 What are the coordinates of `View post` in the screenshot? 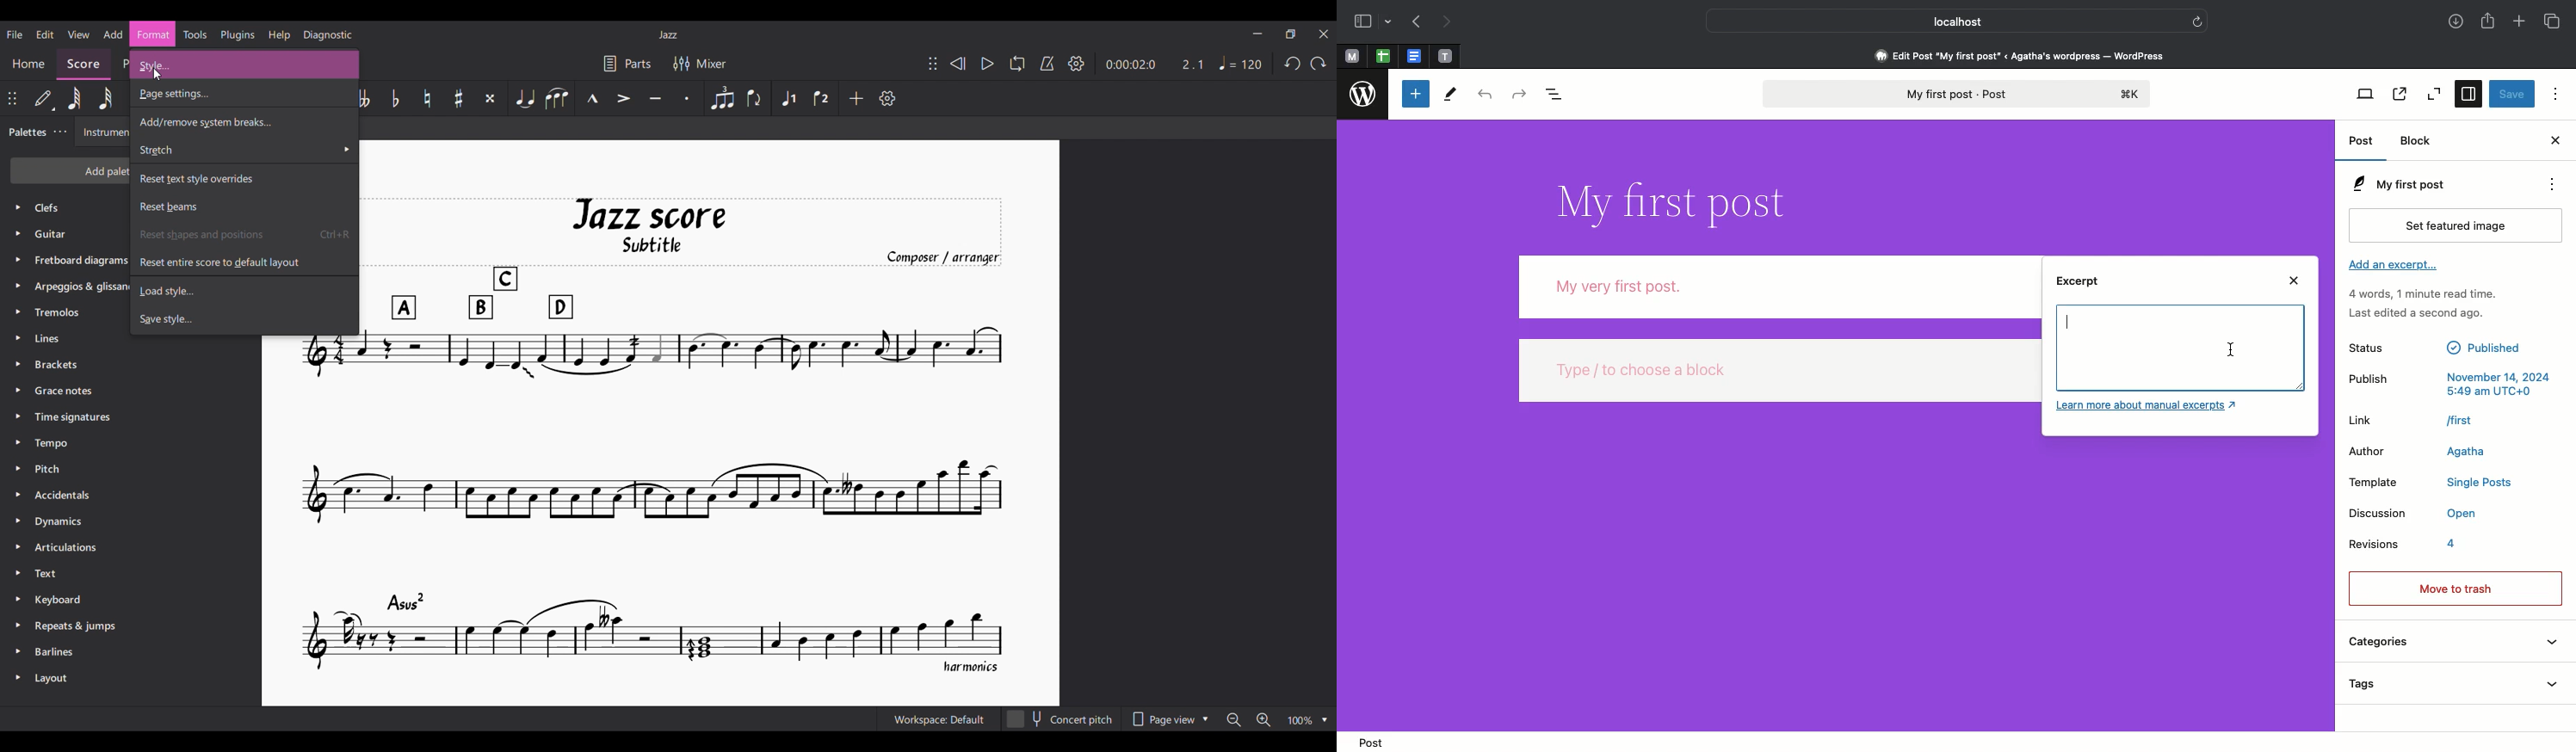 It's located at (2398, 96).